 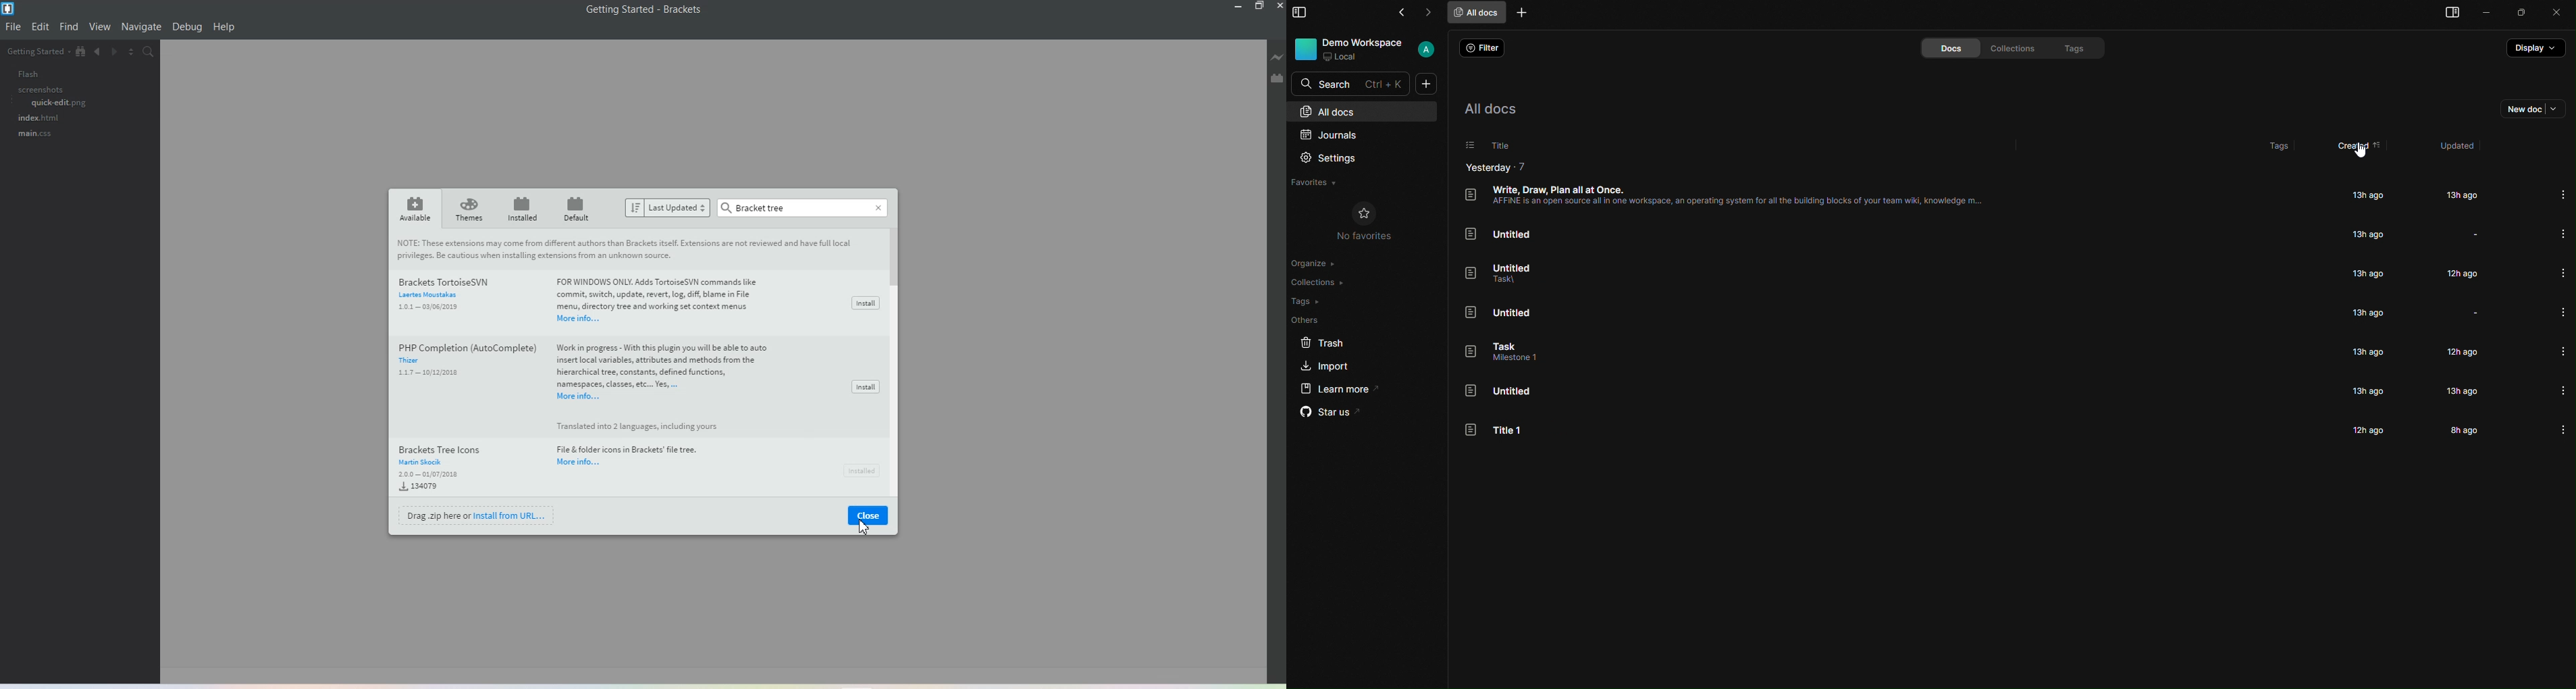 I want to click on more info, so click(x=2560, y=310).